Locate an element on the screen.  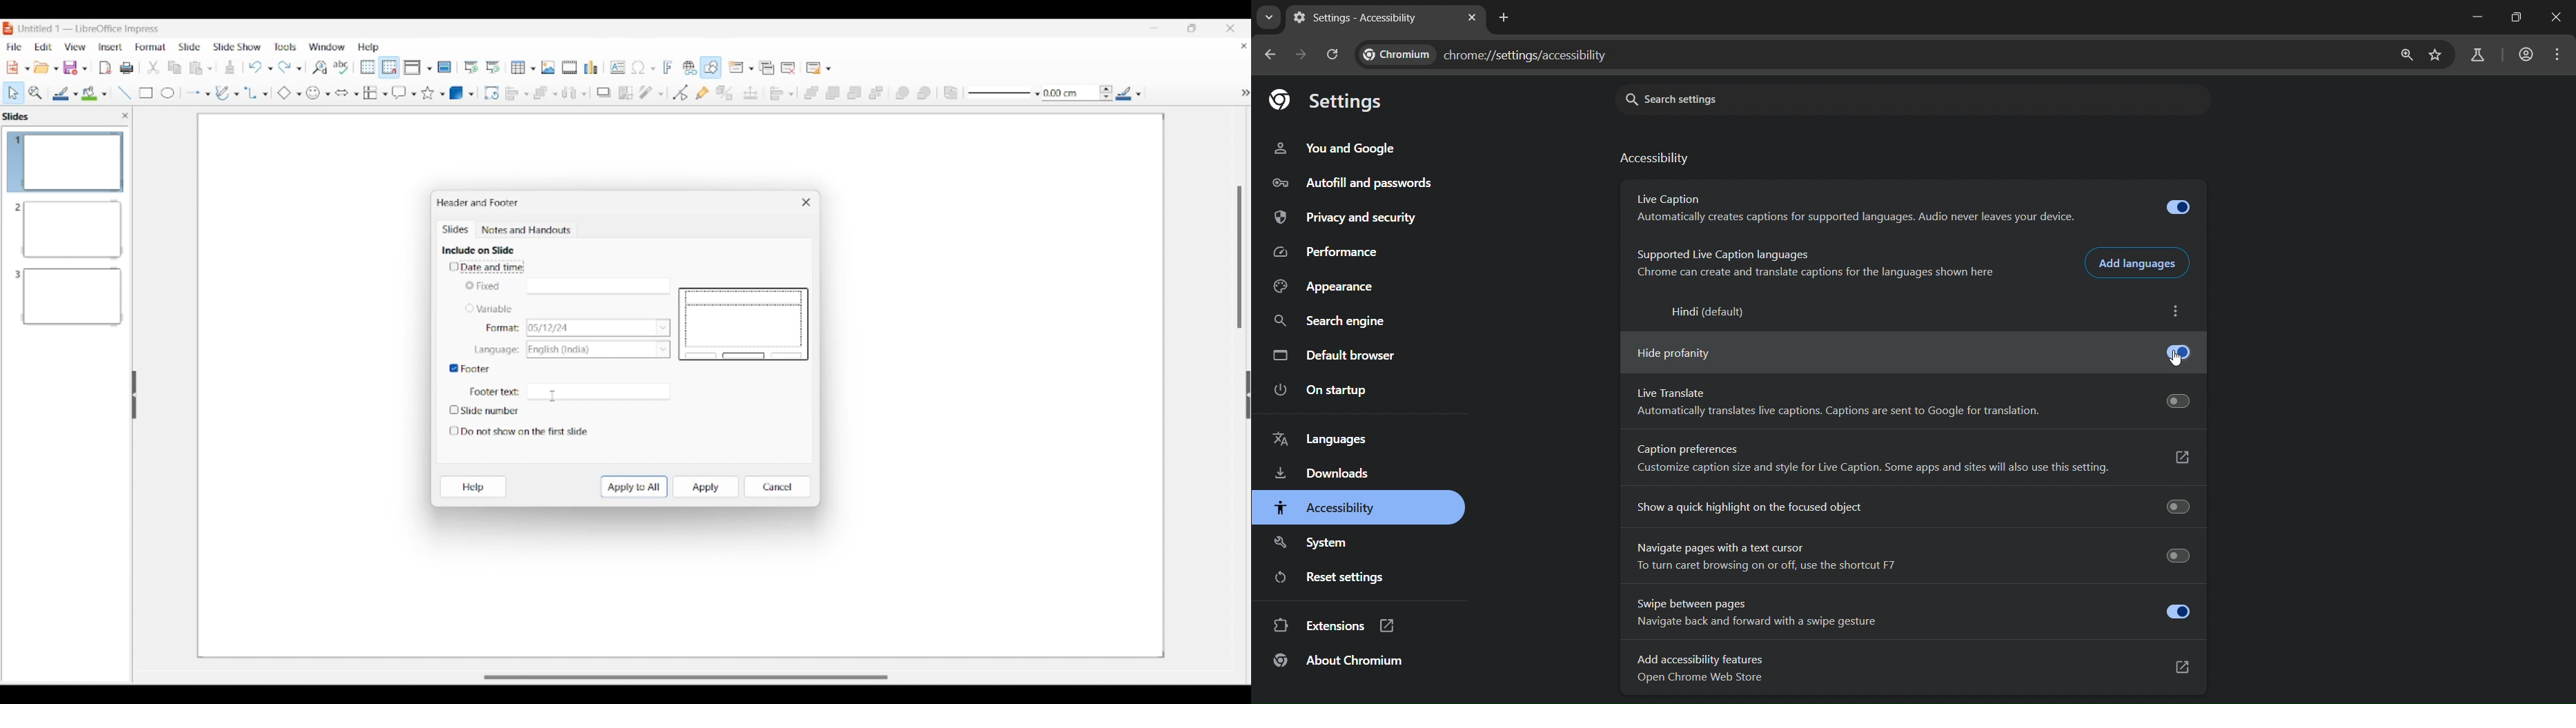
Window title is located at coordinates (478, 203).